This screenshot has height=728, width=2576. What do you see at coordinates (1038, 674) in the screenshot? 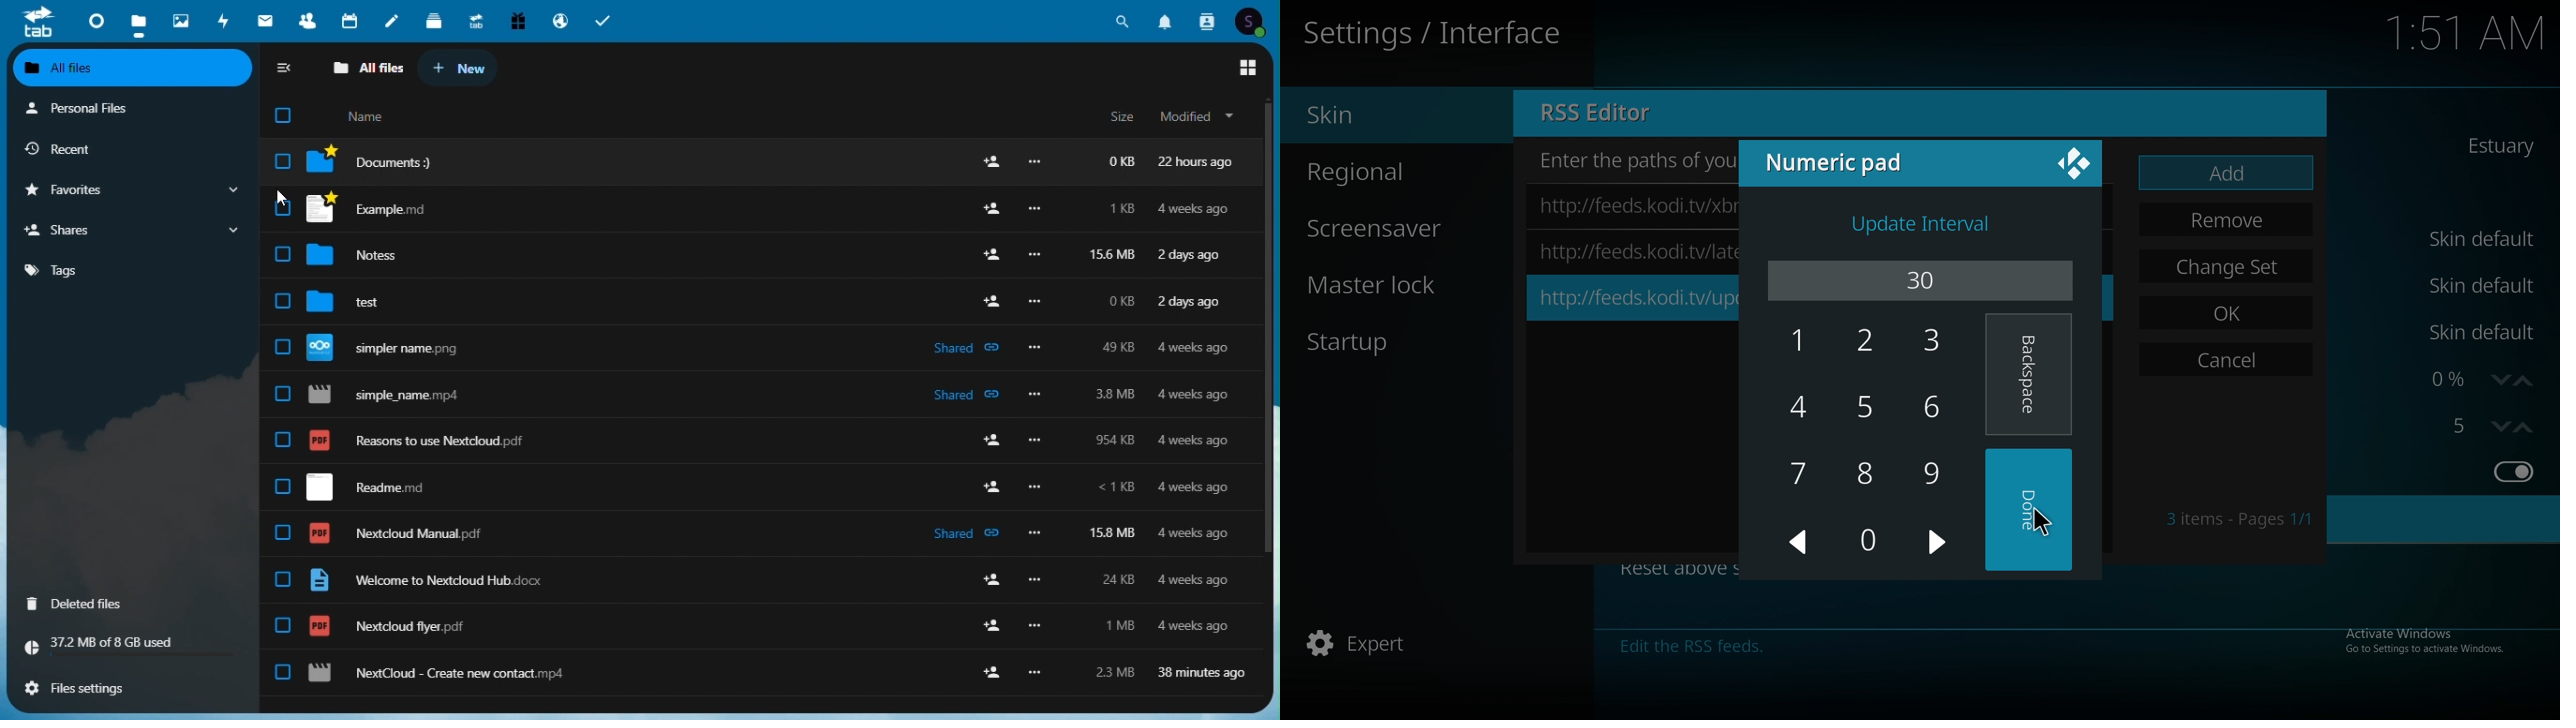
I see `more options` at bounding box center [1038, 674].